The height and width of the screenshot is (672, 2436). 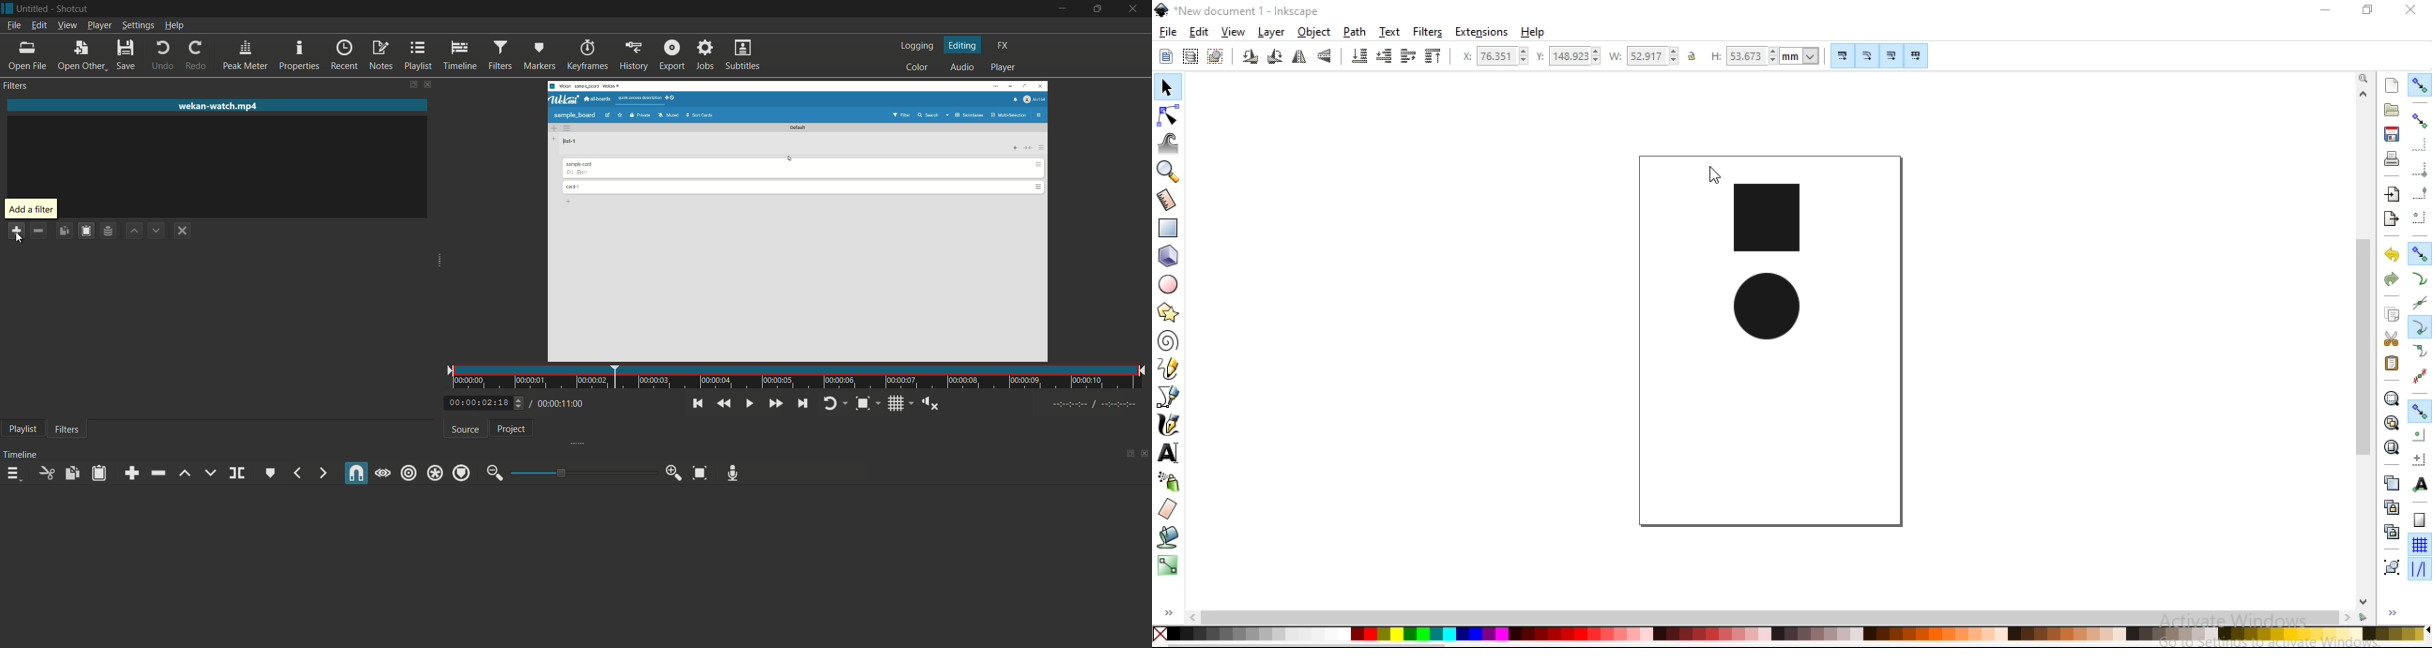 What do you see at coordinates (133, 230) in the screenshot?
I see `move filter up` at bounding box center [133, 230].